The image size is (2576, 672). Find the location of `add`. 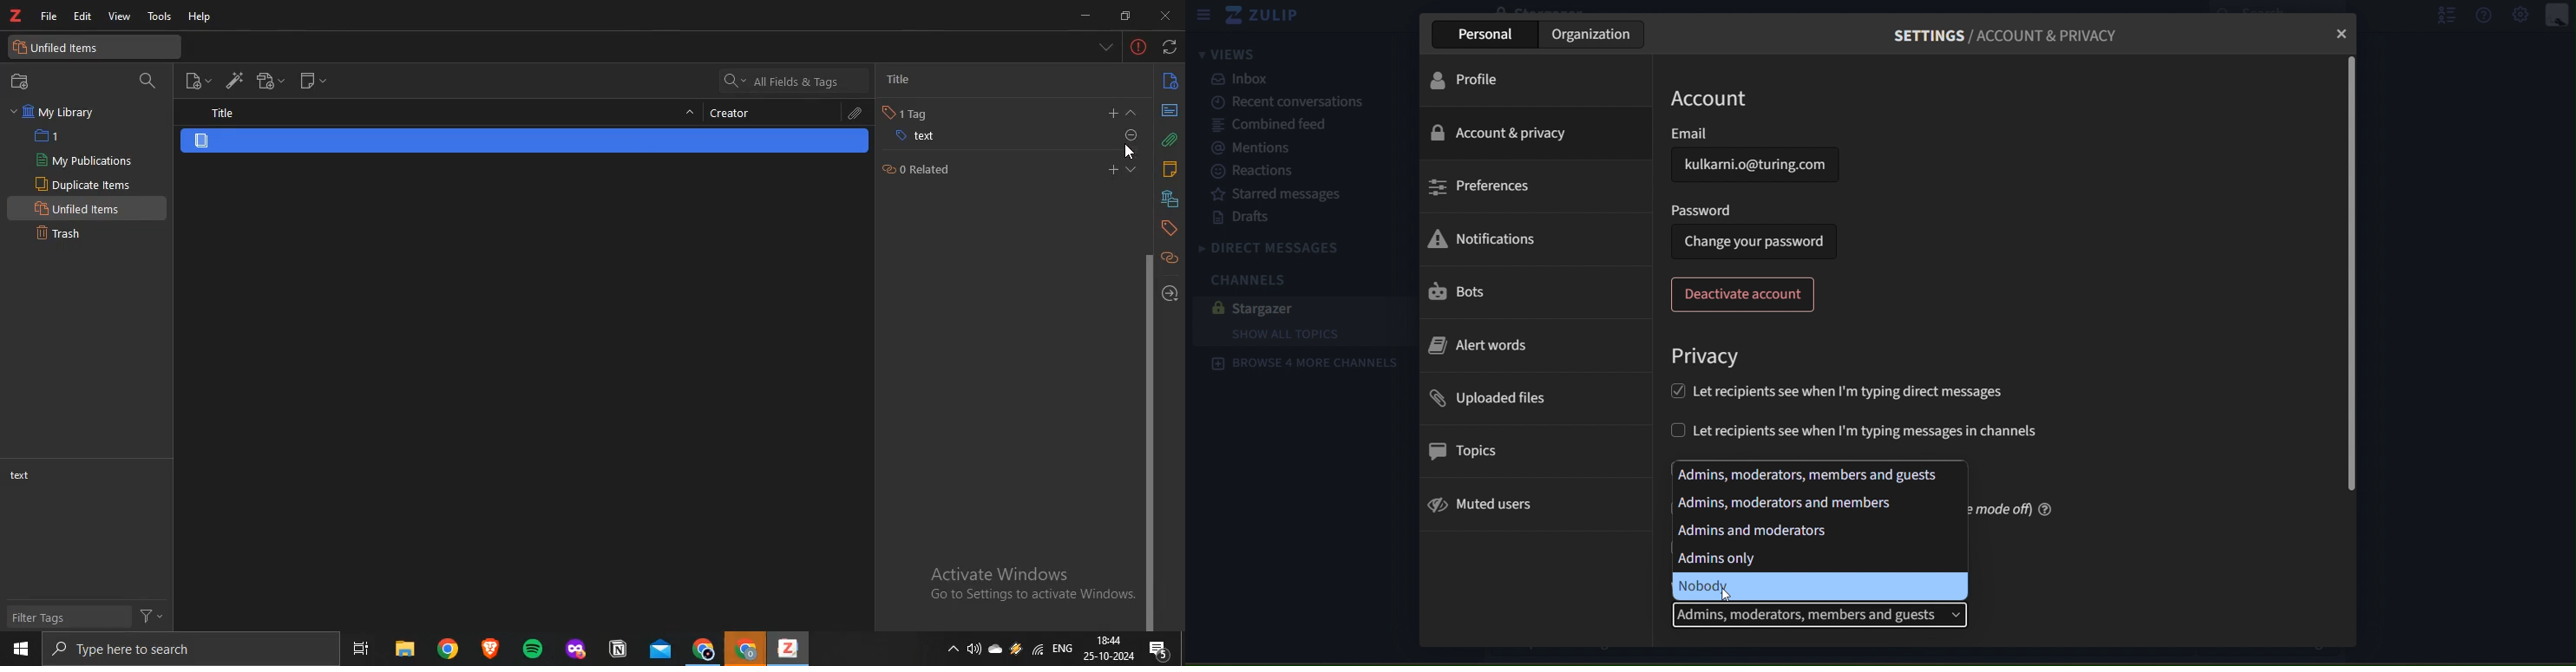

add is located at coordinates (1113, 113).